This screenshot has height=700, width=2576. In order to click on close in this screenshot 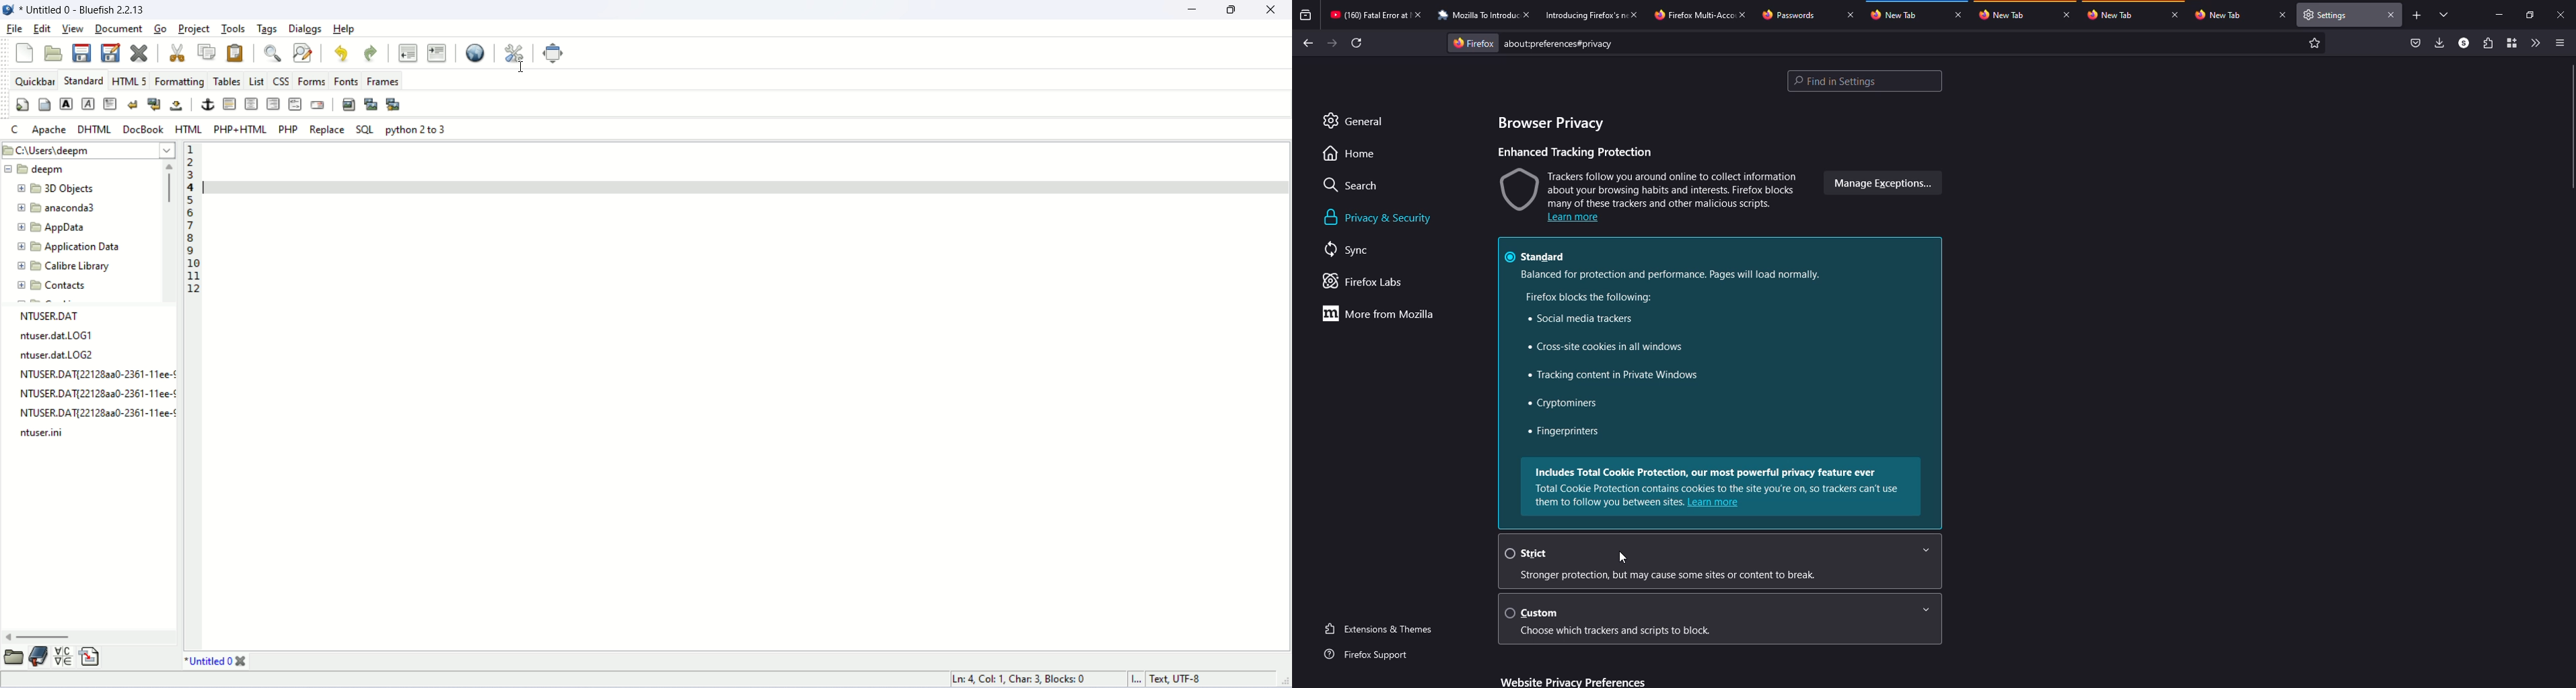, I will do `click(1530, 14)`.